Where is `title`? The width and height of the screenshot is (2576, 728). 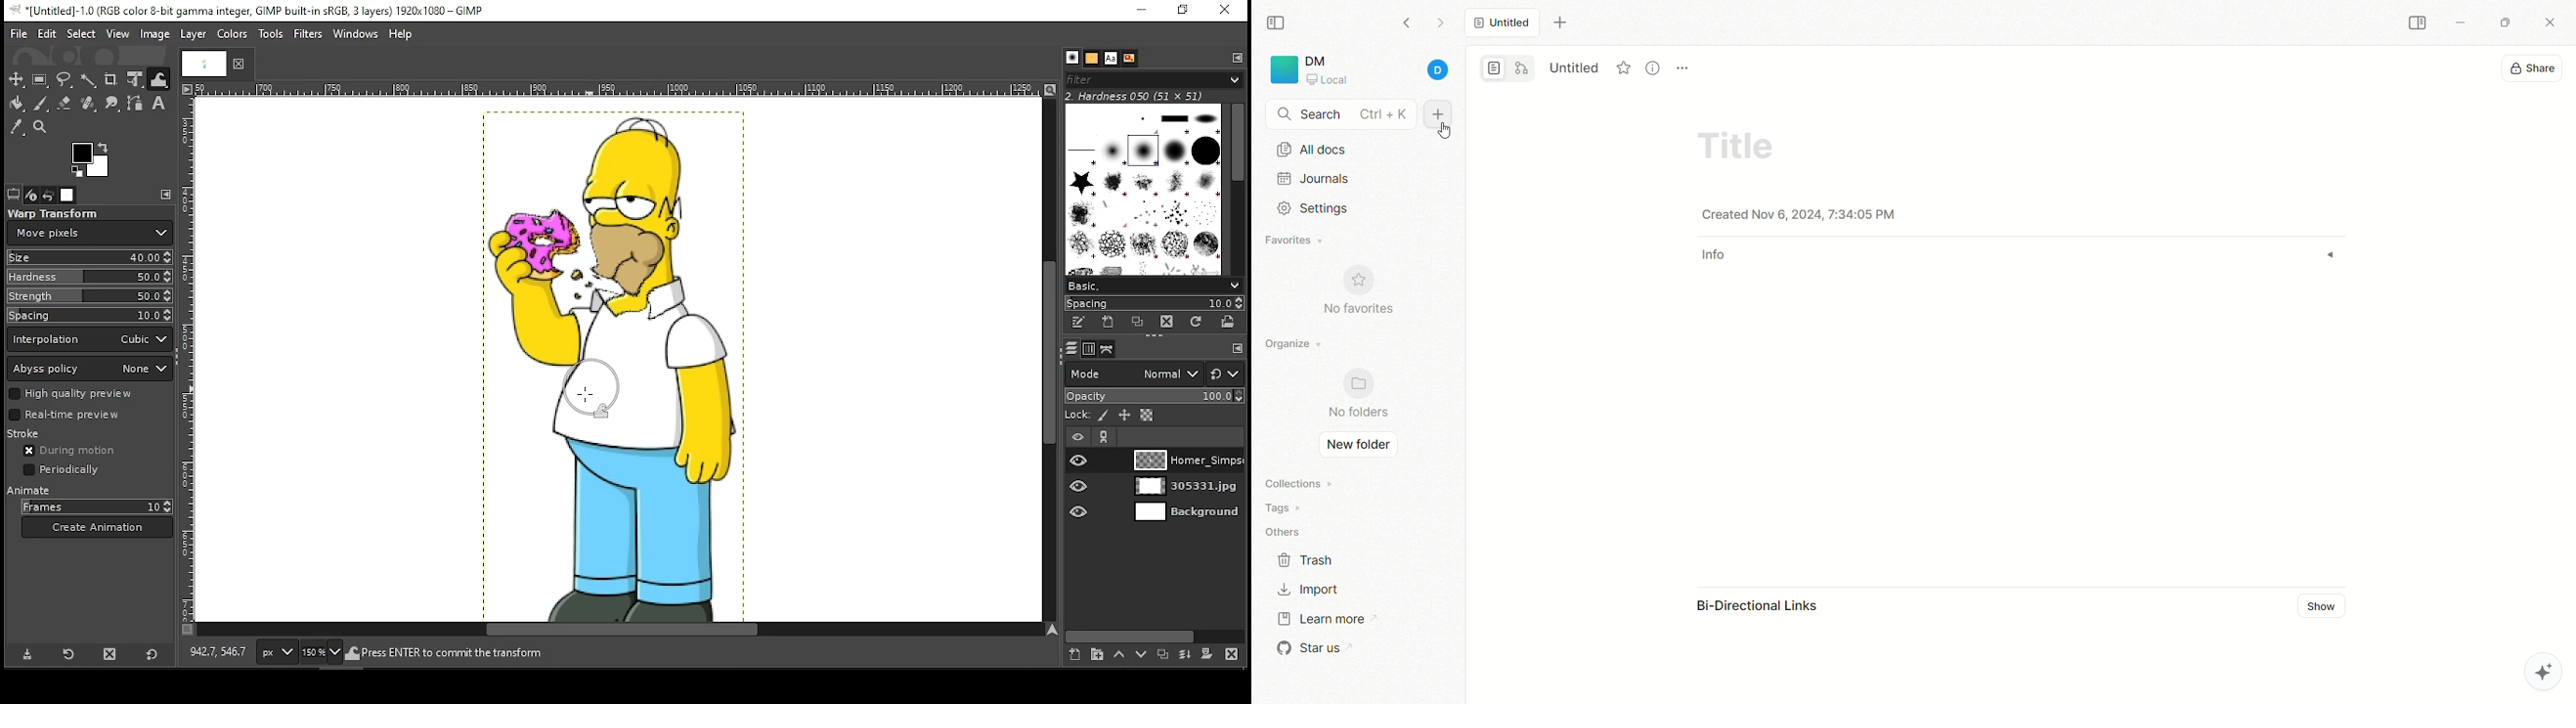
title is located at coordinates (1734, 143).